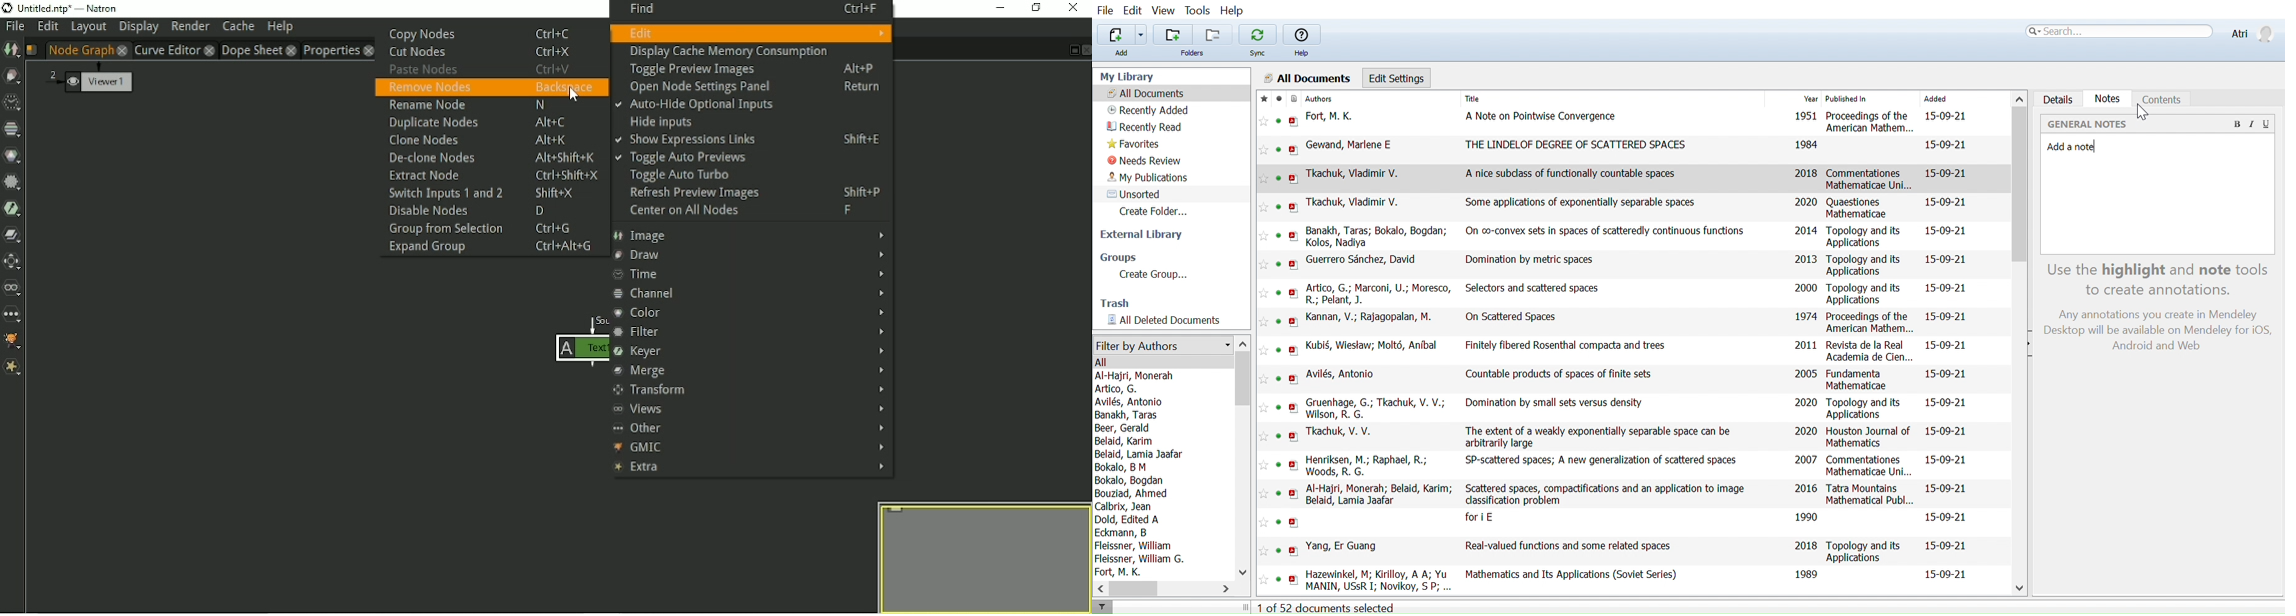  What do you see at coordinates (1106, 11) in the screenshot?
I see `File` at bounding box center [1106, 11].